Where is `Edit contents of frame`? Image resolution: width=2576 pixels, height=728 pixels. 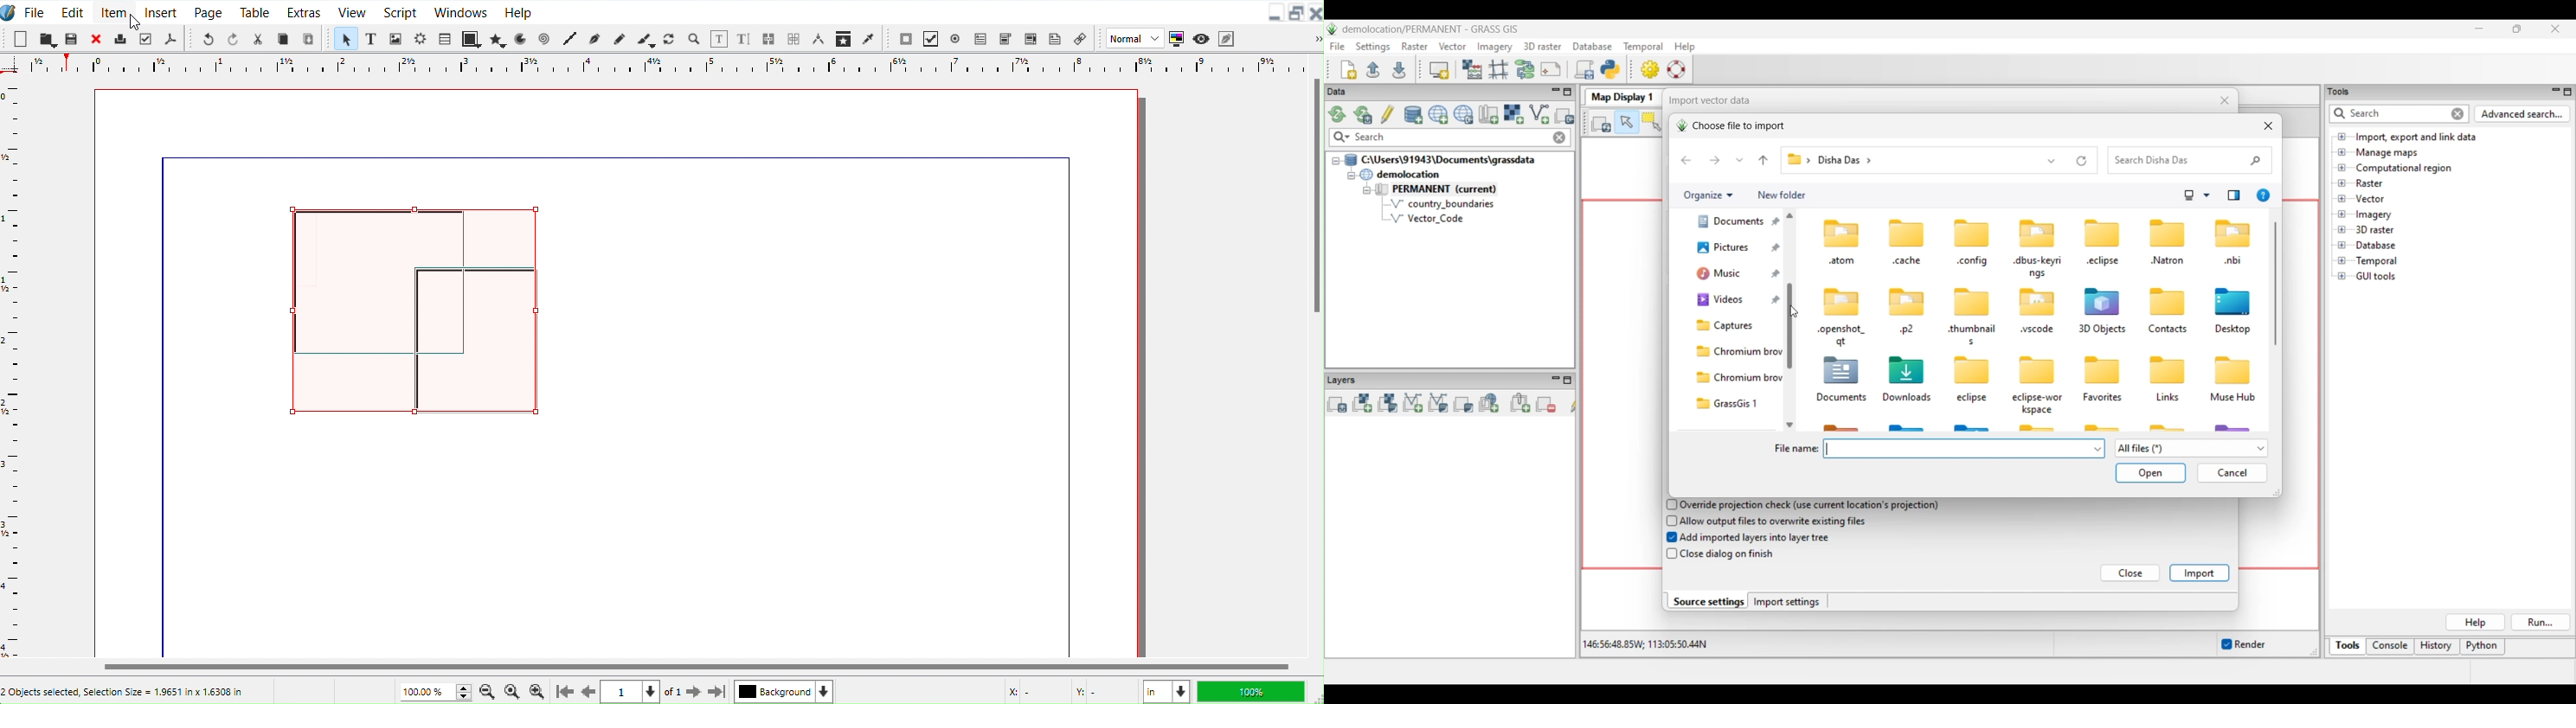
Edit contents of frame is located at coordinates (719, 39).